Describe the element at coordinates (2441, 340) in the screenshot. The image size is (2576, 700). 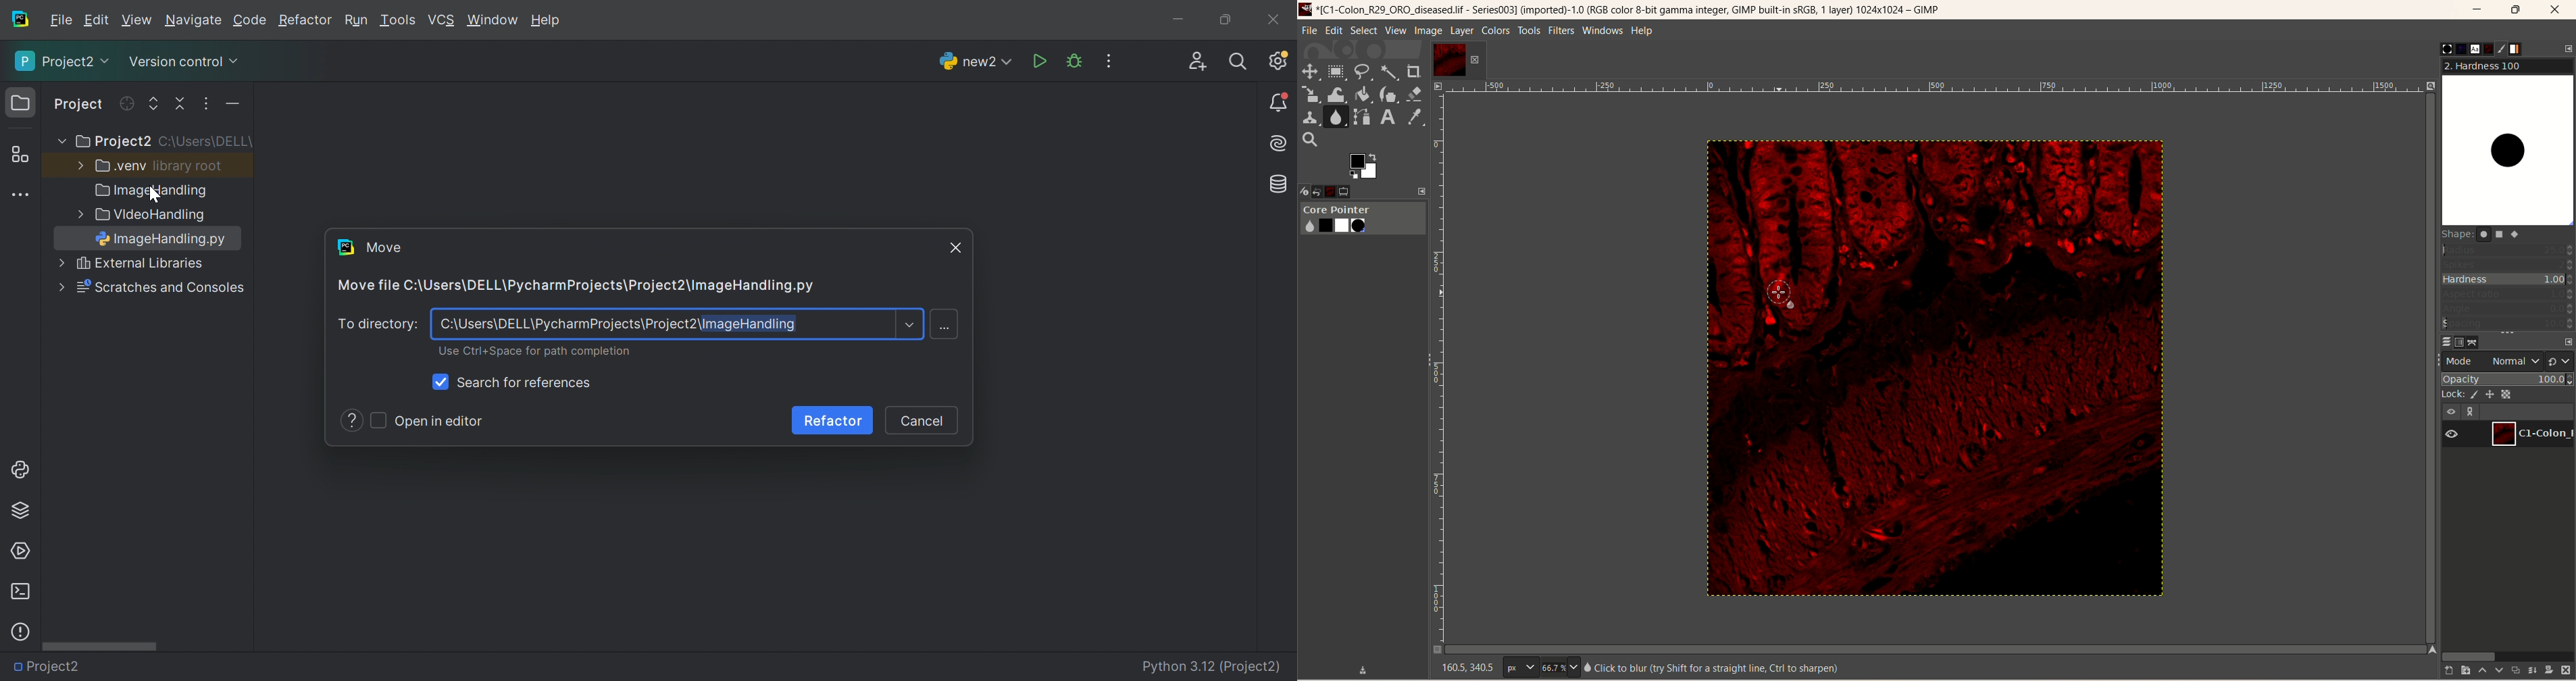
I see `layers` at that location.